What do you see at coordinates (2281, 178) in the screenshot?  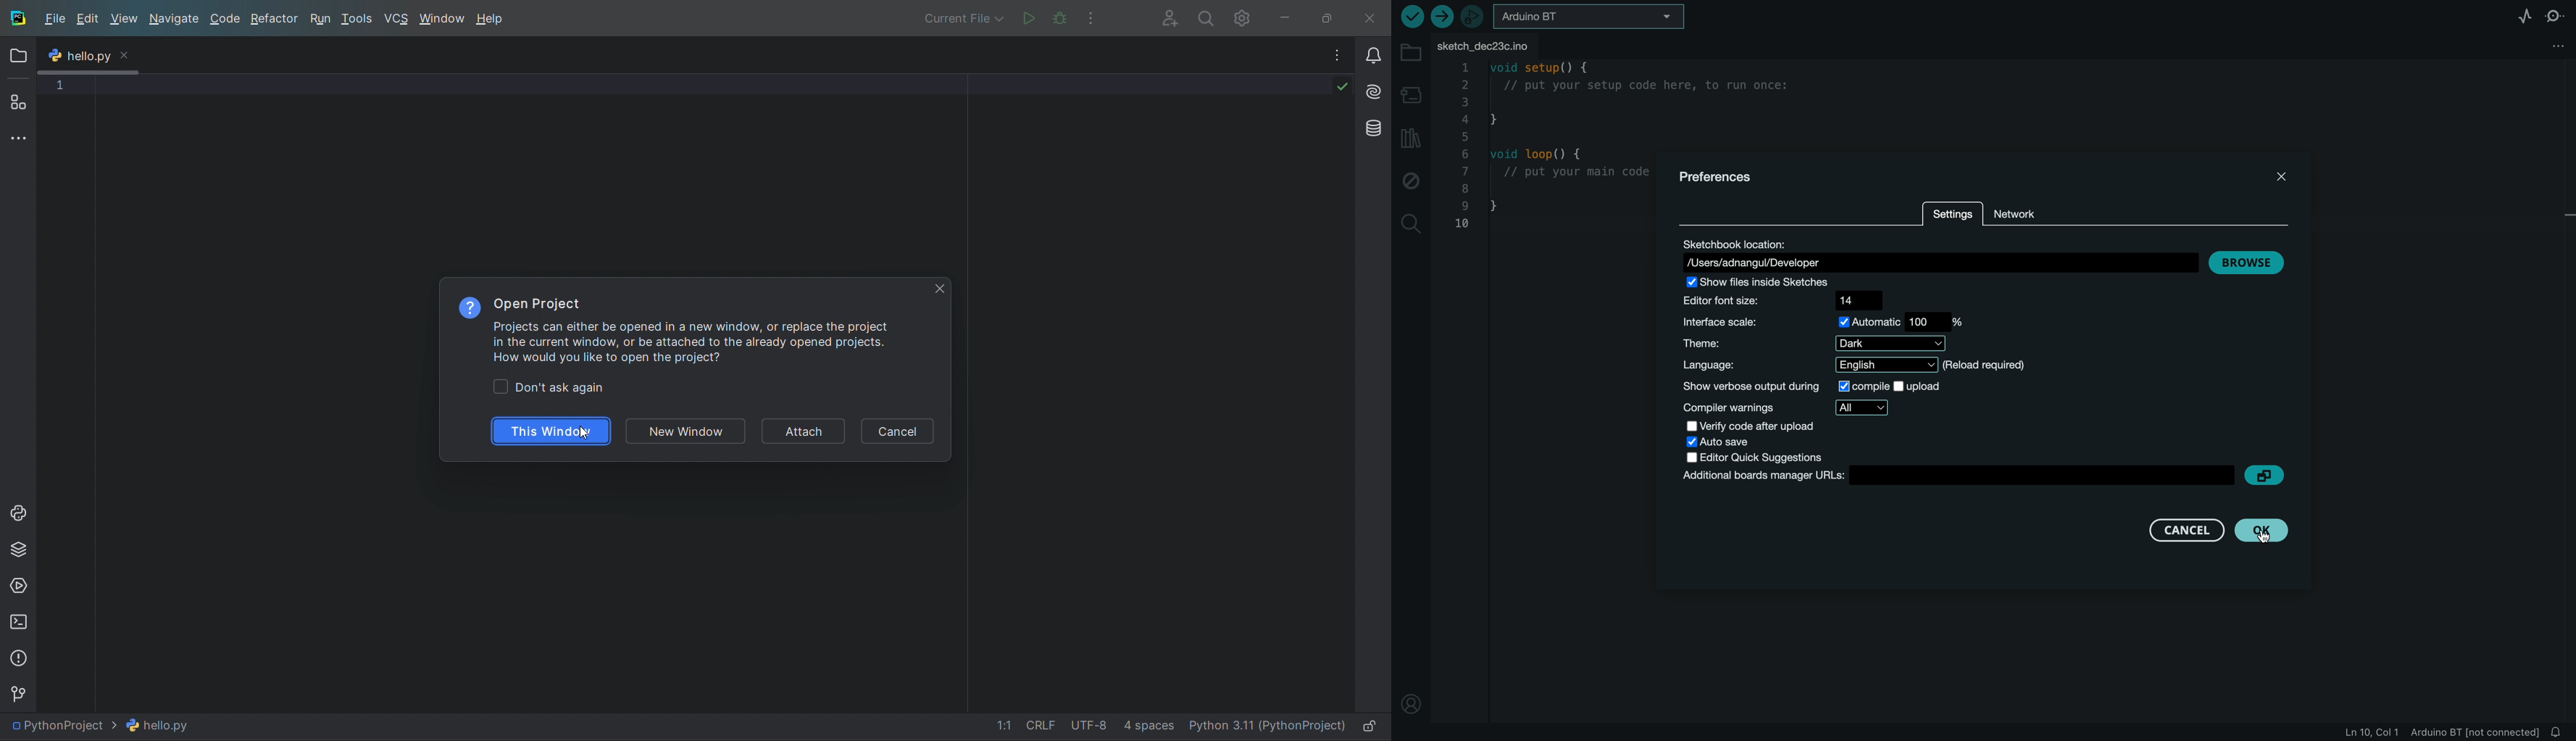 I see `close` at bounding box center [2281, 178].